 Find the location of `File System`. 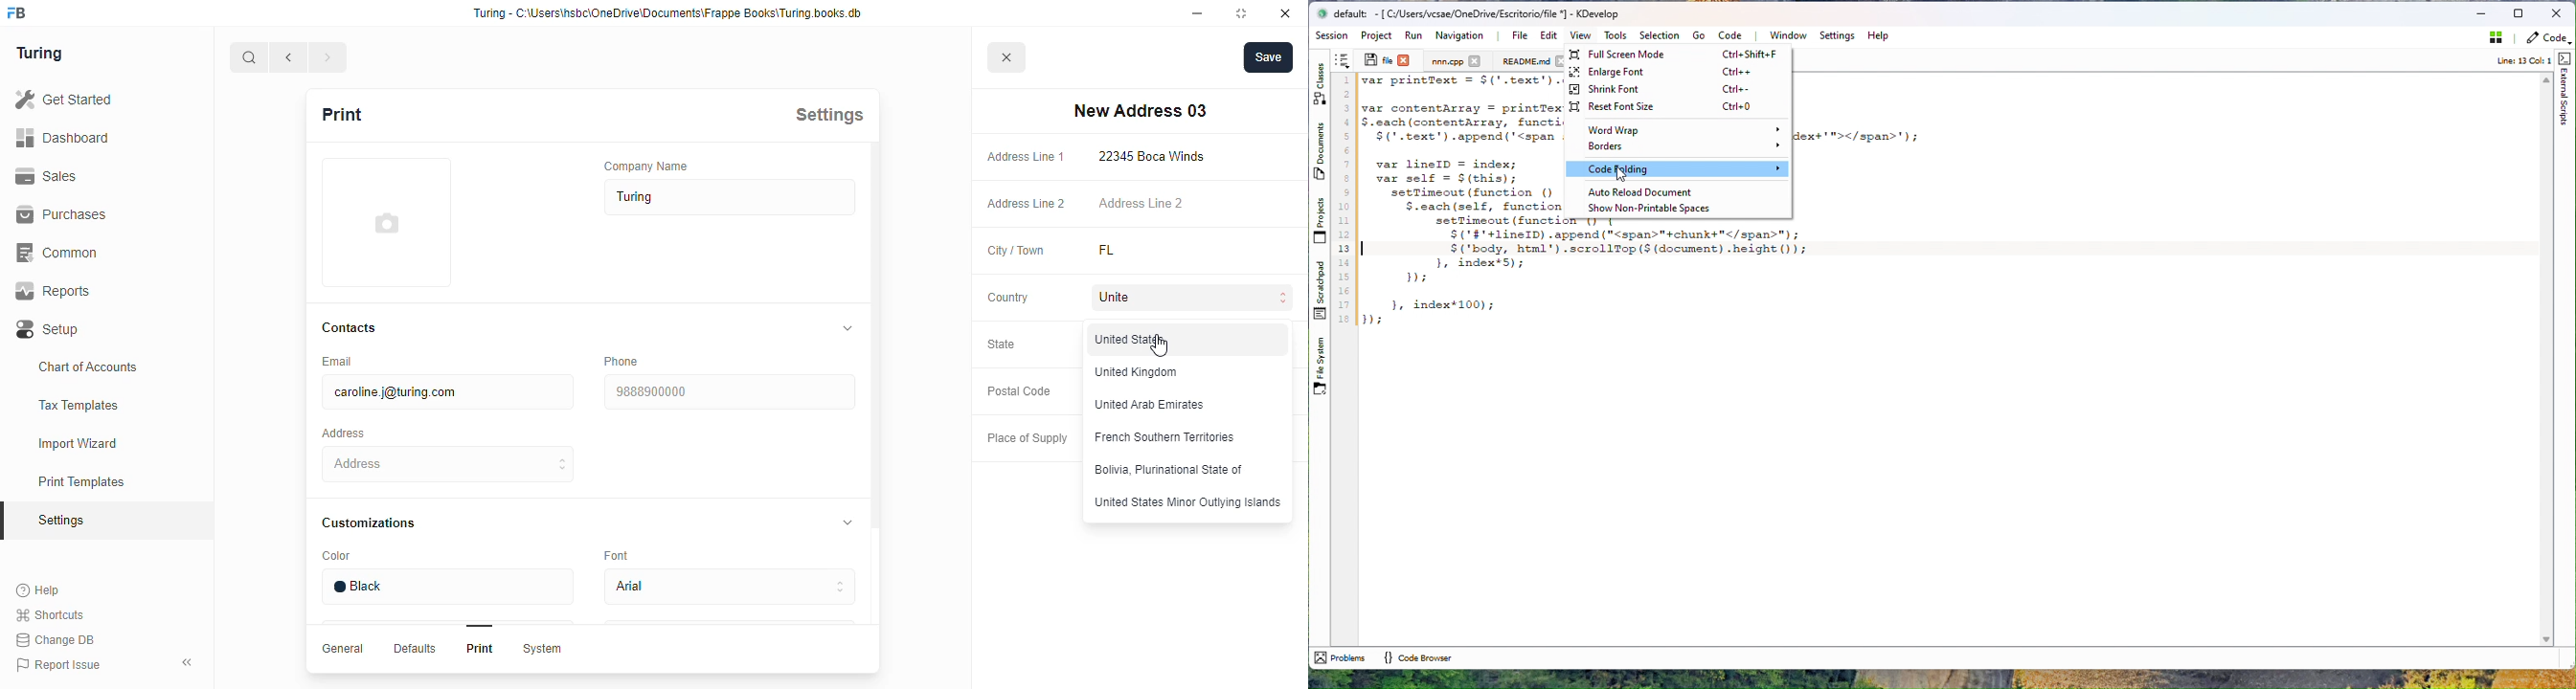

File System is located at coordinates (1318, 370).